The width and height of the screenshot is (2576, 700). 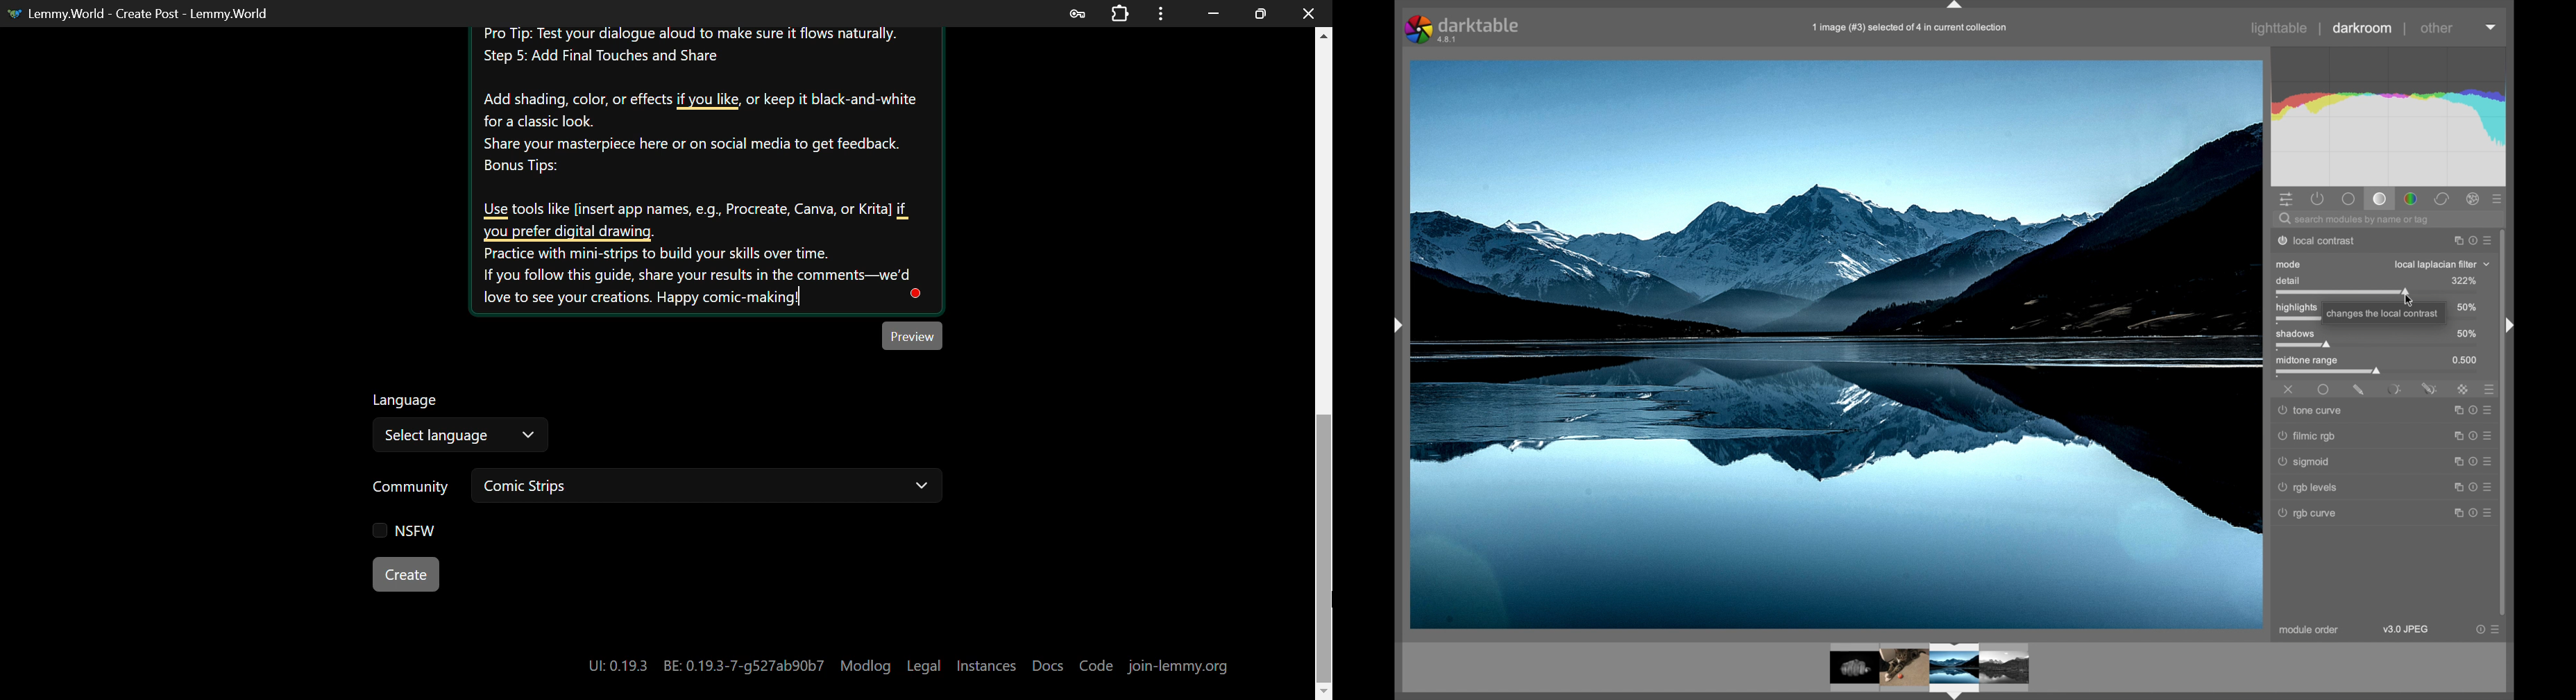 What do you see at coordinates (2429, 389) in the screenshot?
I see `parametric and drawn mask` at bounding box center [2429, 389].